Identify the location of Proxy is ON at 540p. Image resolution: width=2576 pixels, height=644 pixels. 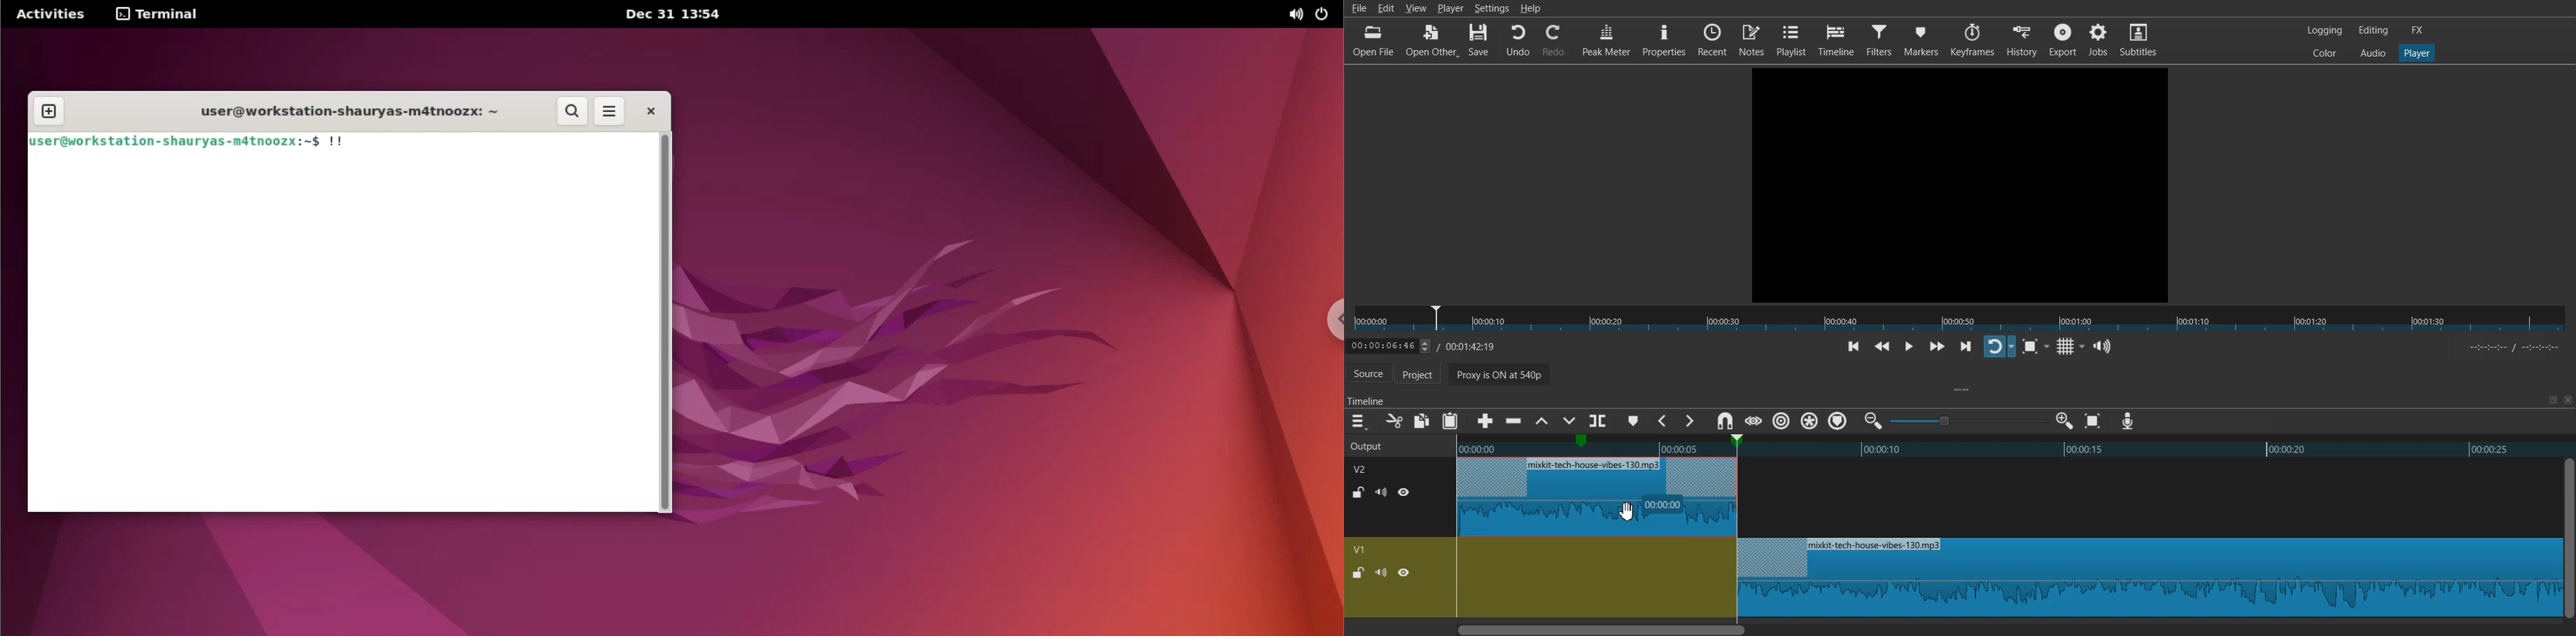
(1593, 376).